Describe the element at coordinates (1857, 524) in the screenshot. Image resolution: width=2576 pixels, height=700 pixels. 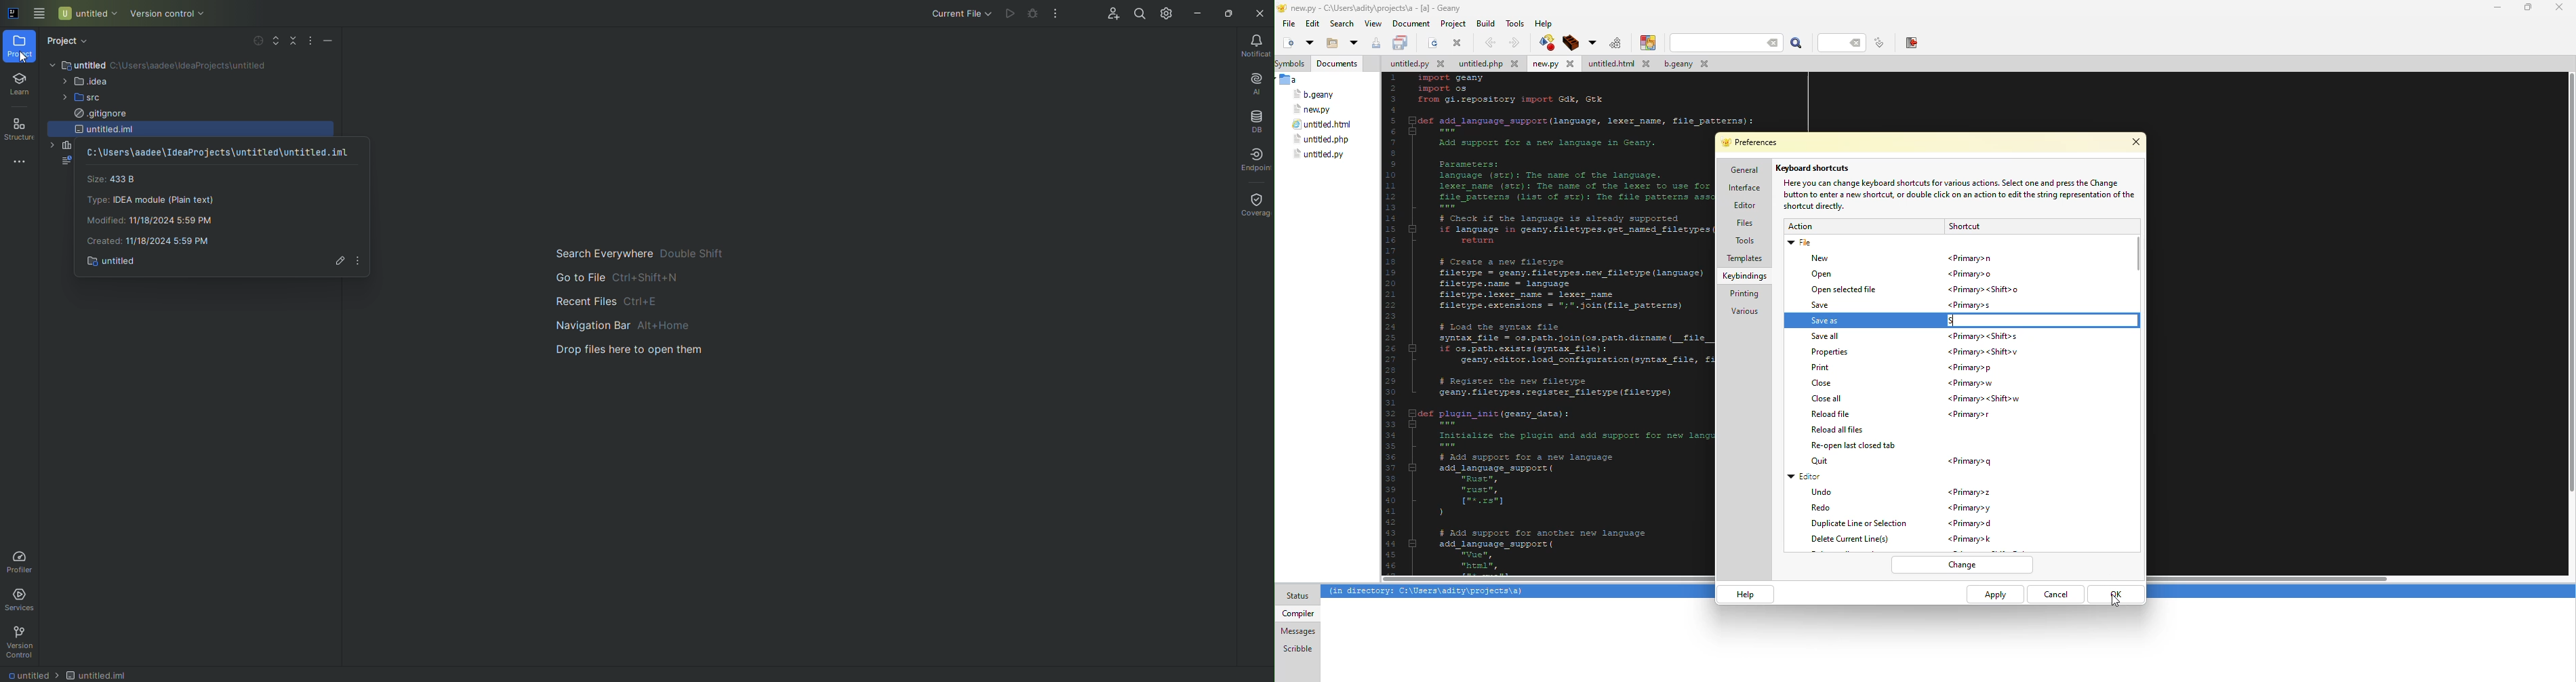
I see `duplicate` at that location.